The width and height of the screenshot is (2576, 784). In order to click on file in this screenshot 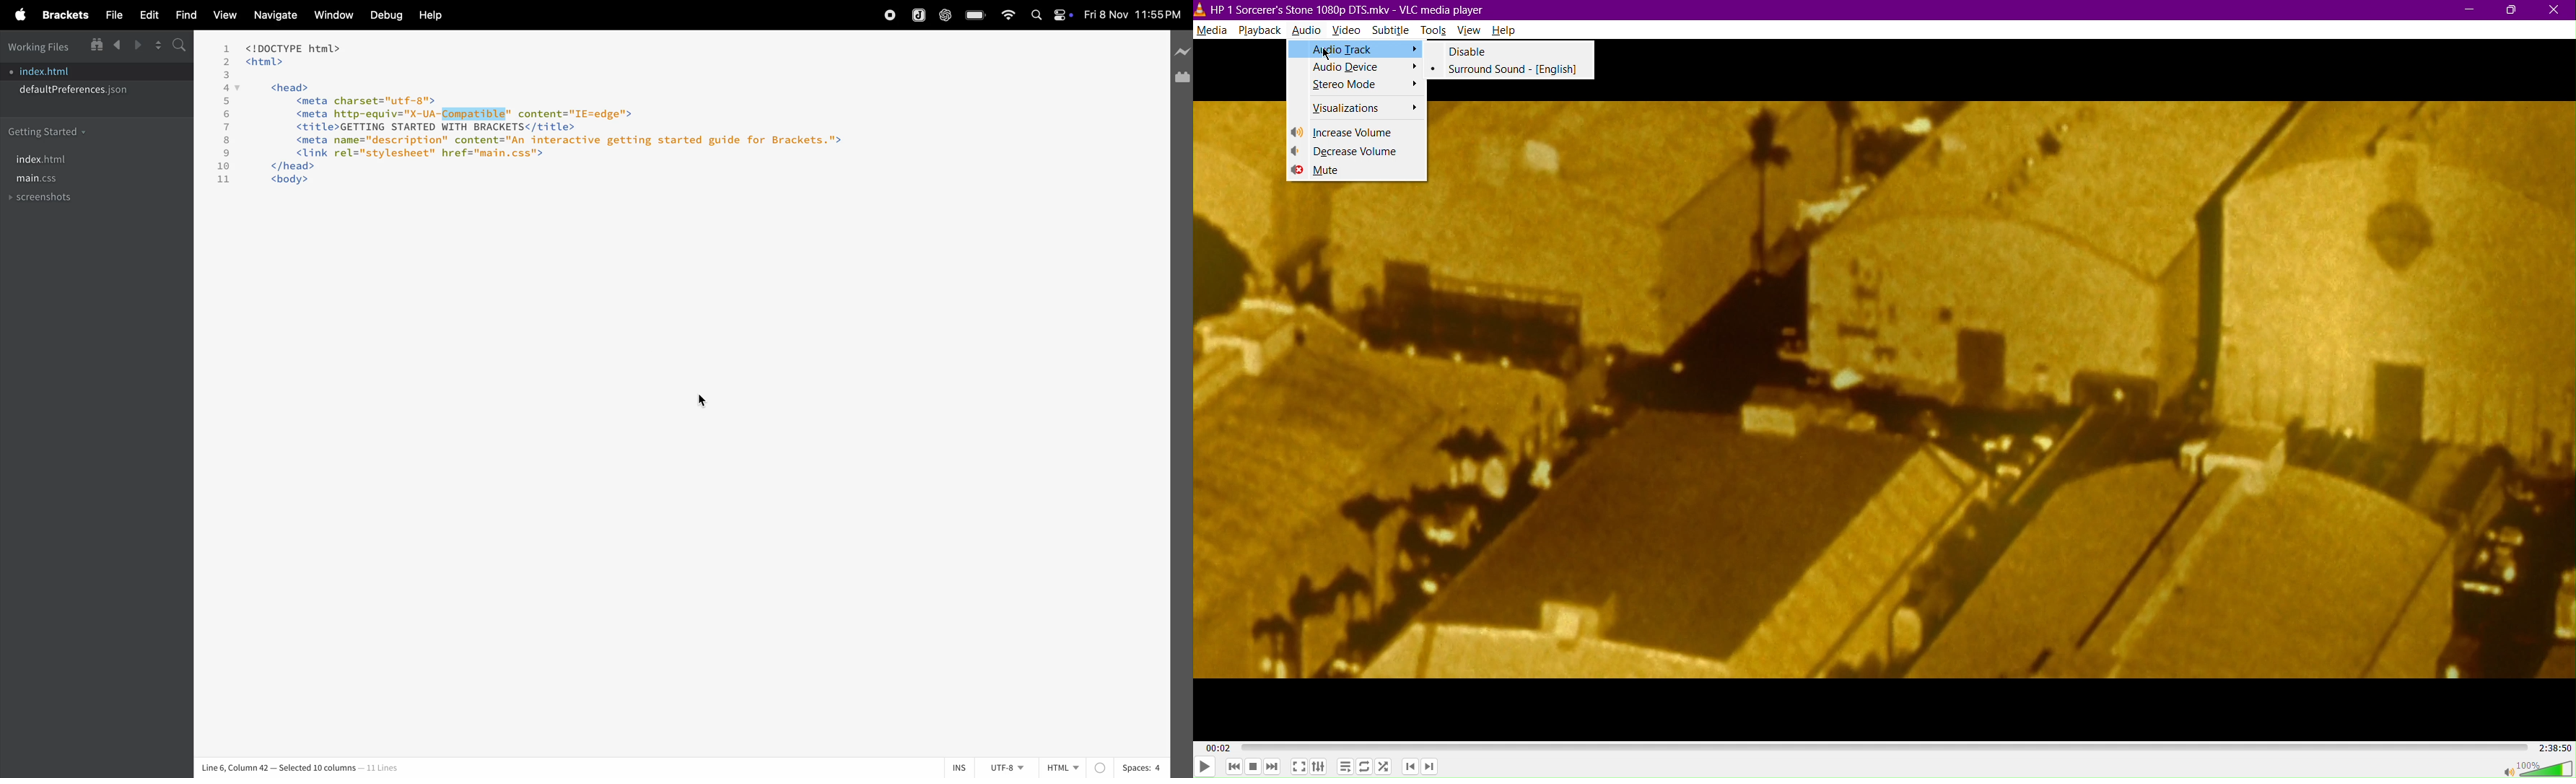, I will do `click(112, 15)`.